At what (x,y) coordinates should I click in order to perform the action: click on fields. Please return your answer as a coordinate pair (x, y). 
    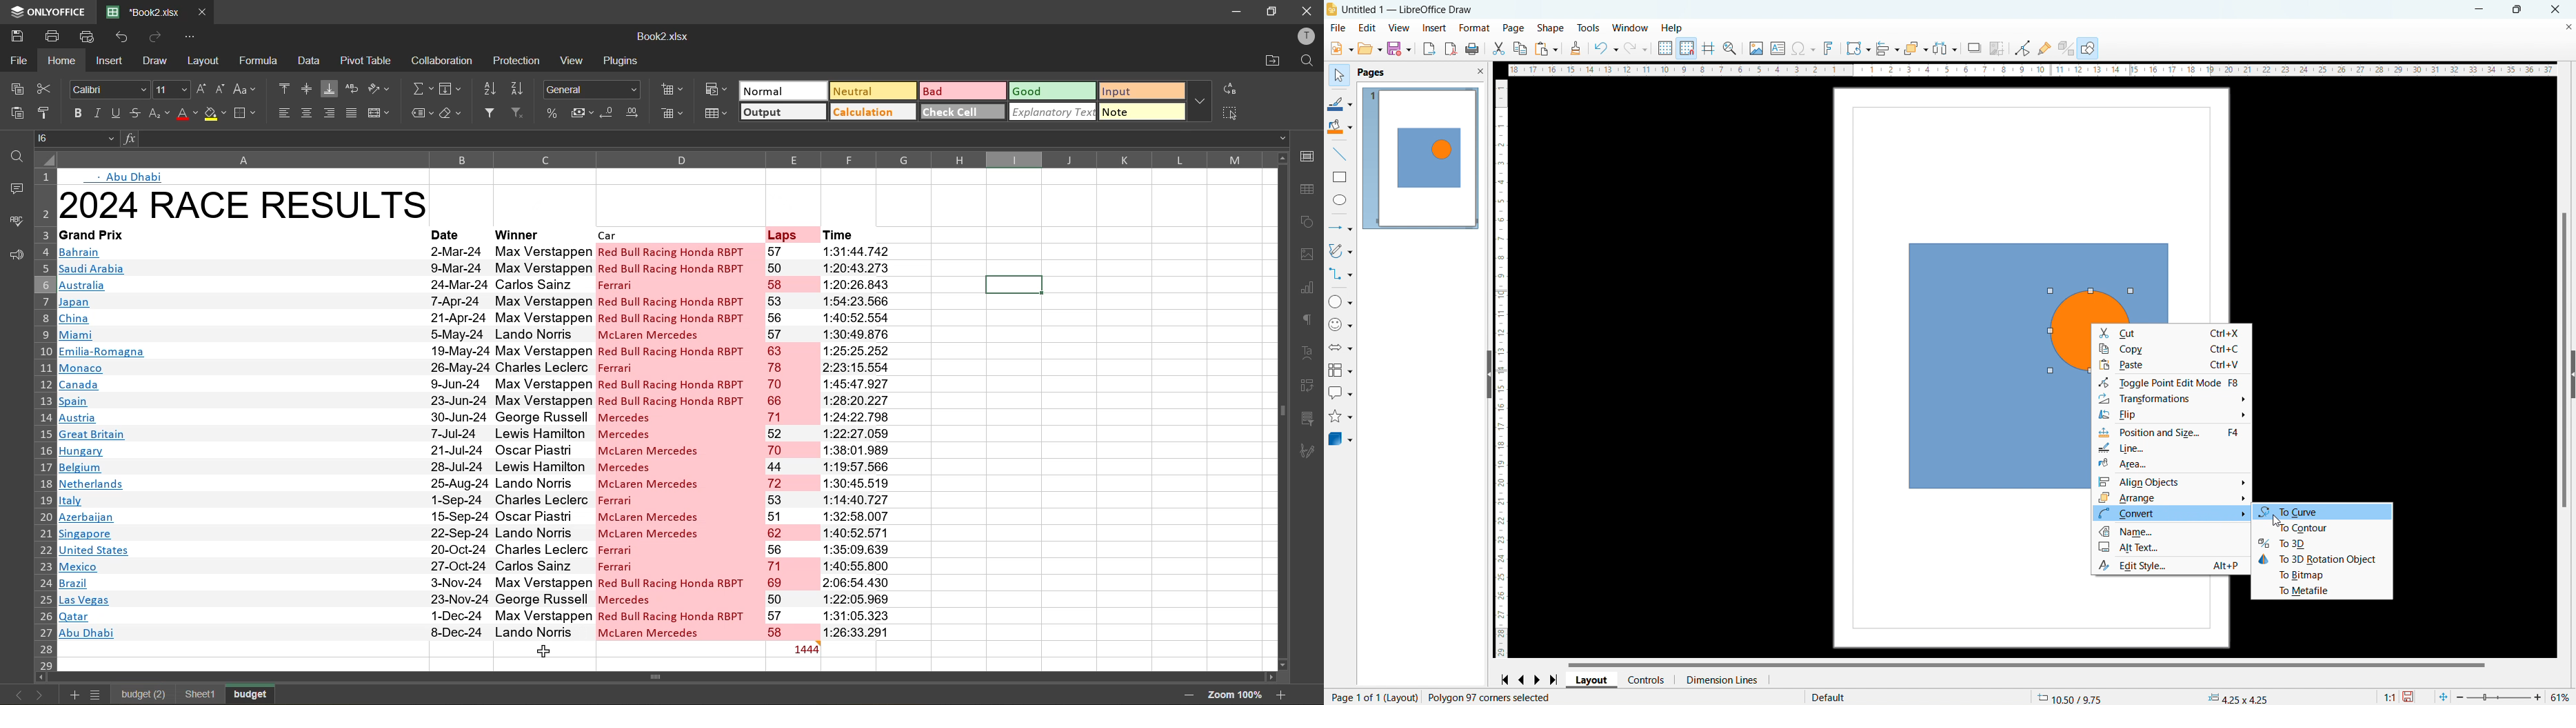
    Looking at the image, I should click on (451, 90).